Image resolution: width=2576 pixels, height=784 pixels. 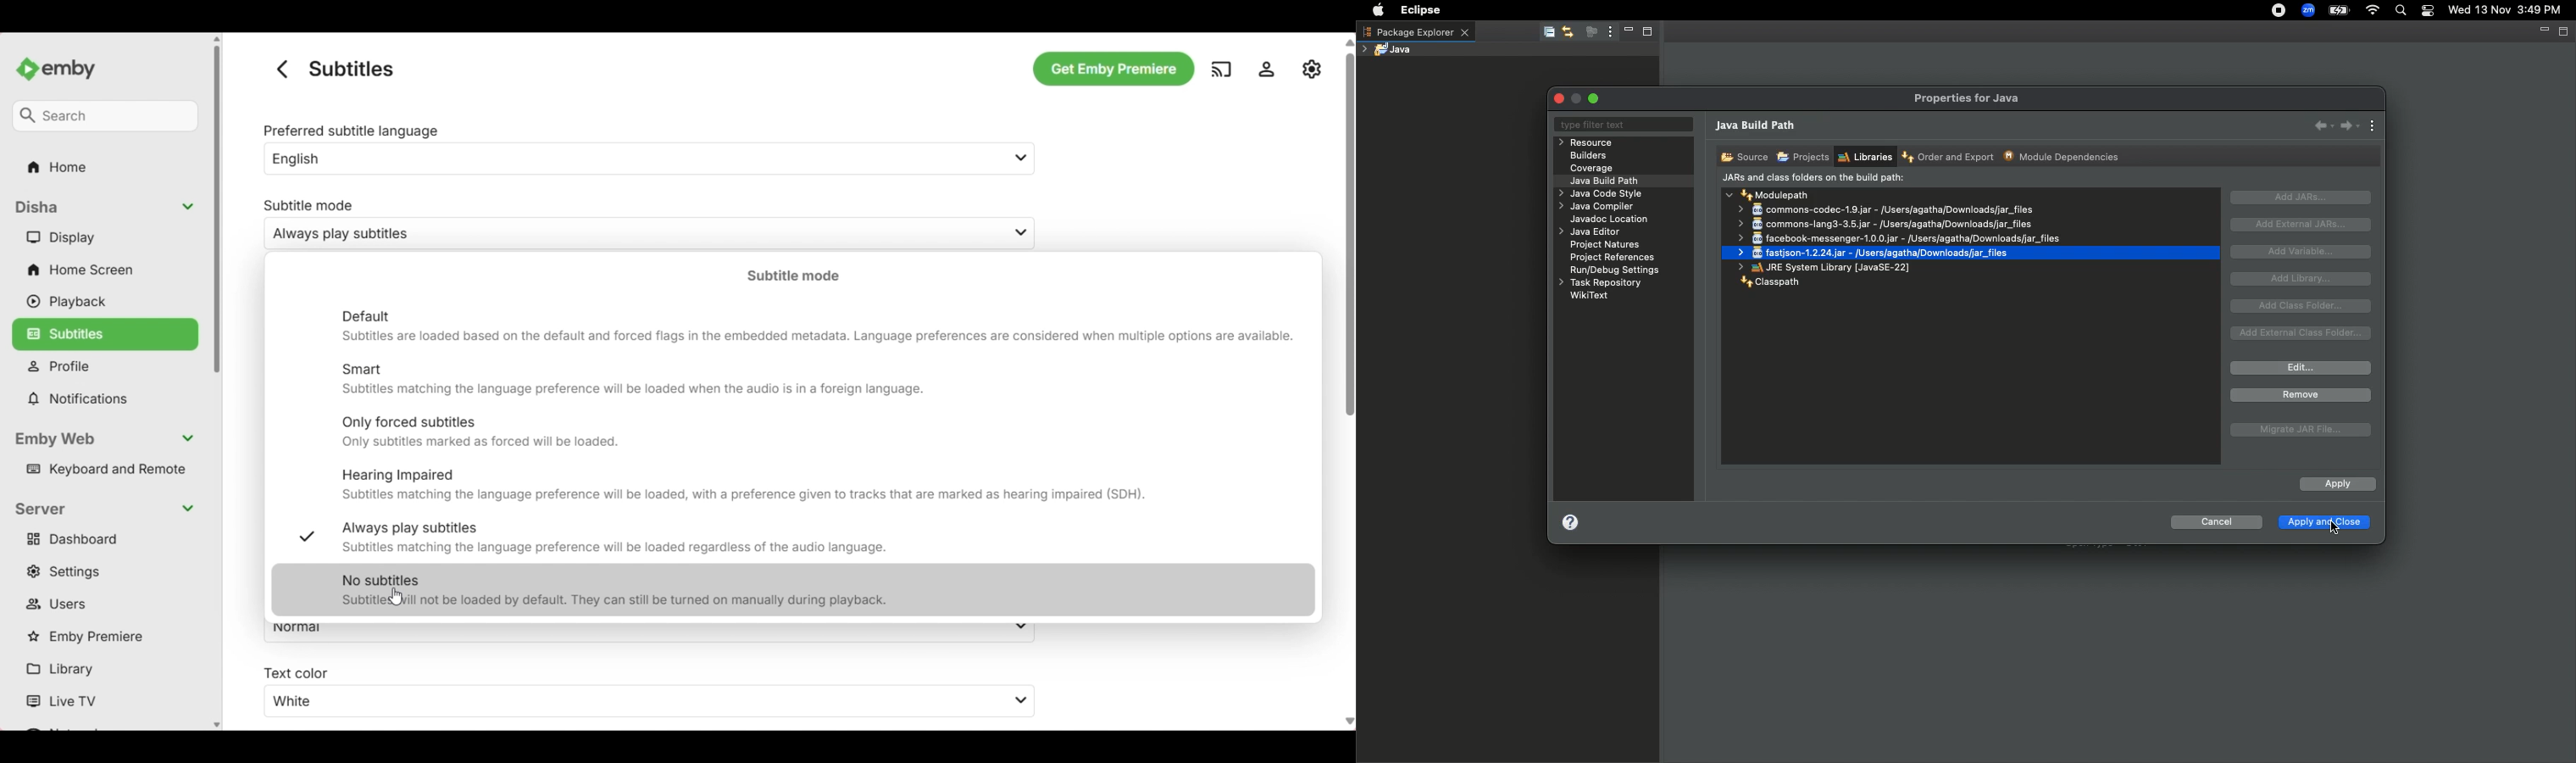 I want to click on , so click(x=1109, y=67).